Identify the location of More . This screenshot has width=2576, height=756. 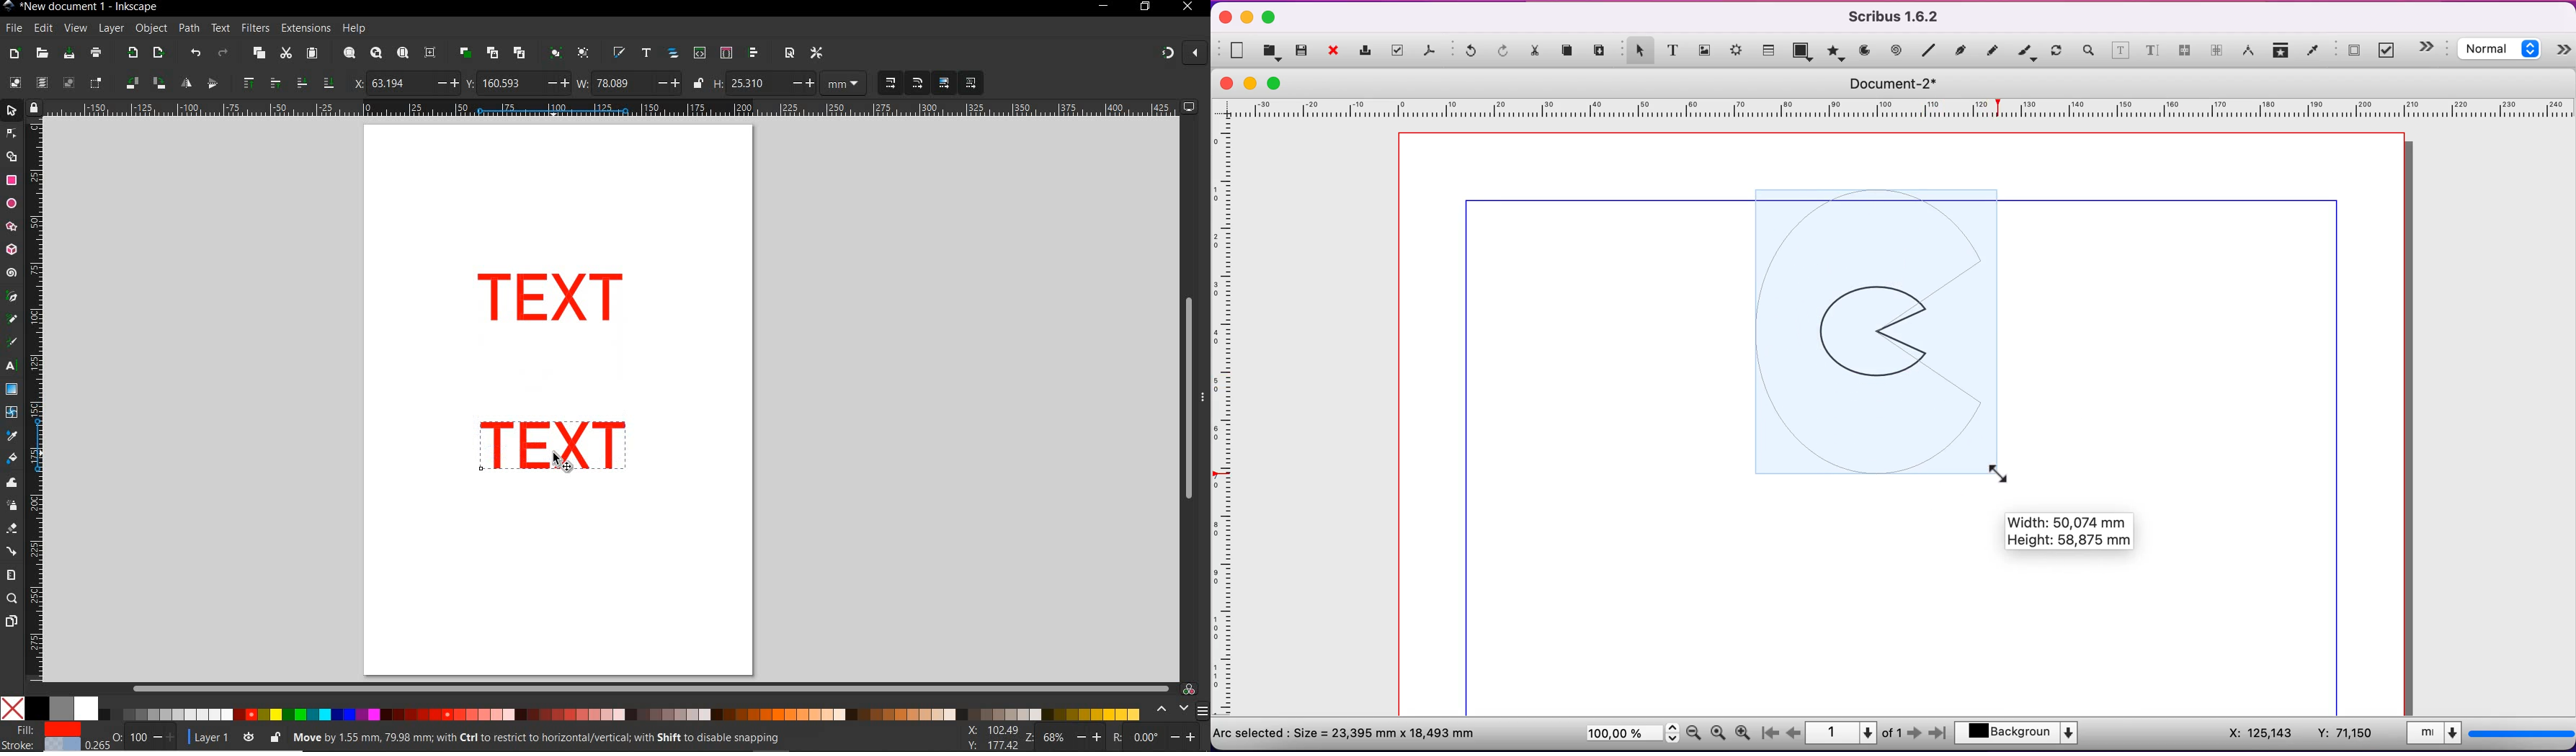
(1203, 403).